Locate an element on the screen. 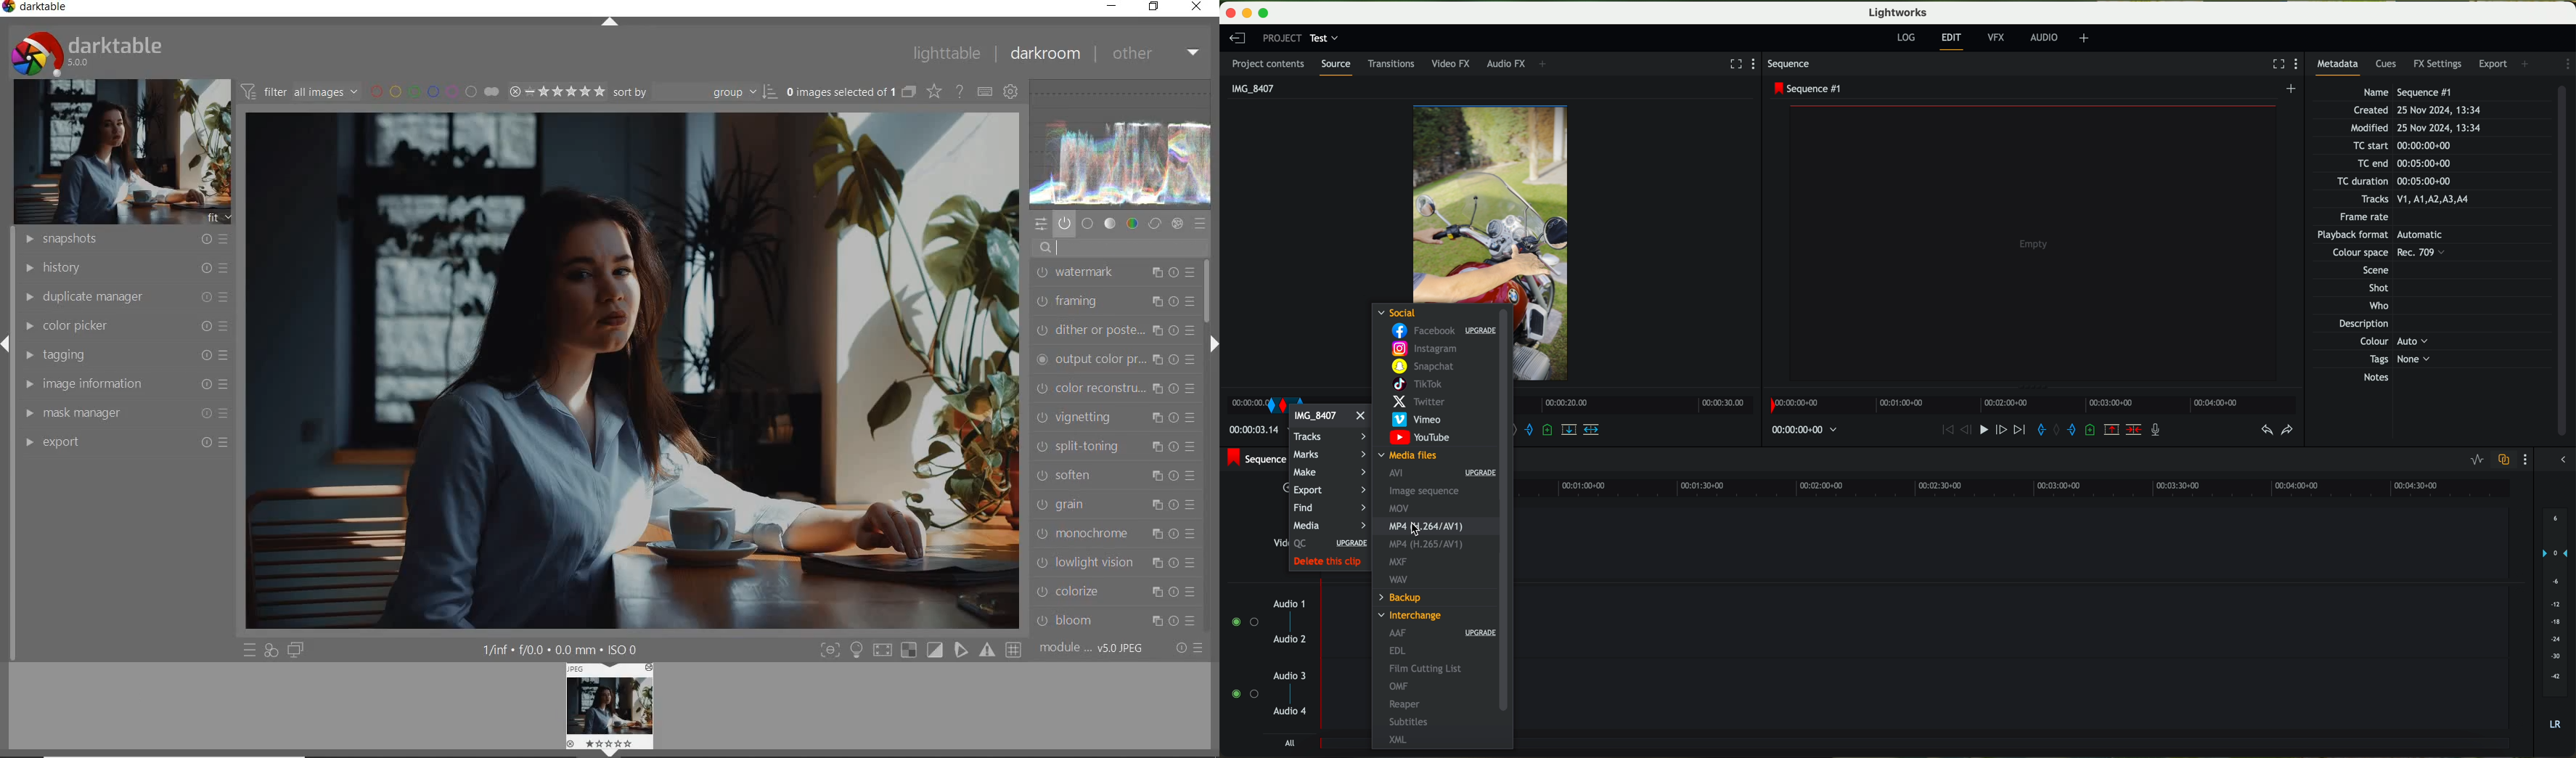  selected images is located at coordinates (839, 91).